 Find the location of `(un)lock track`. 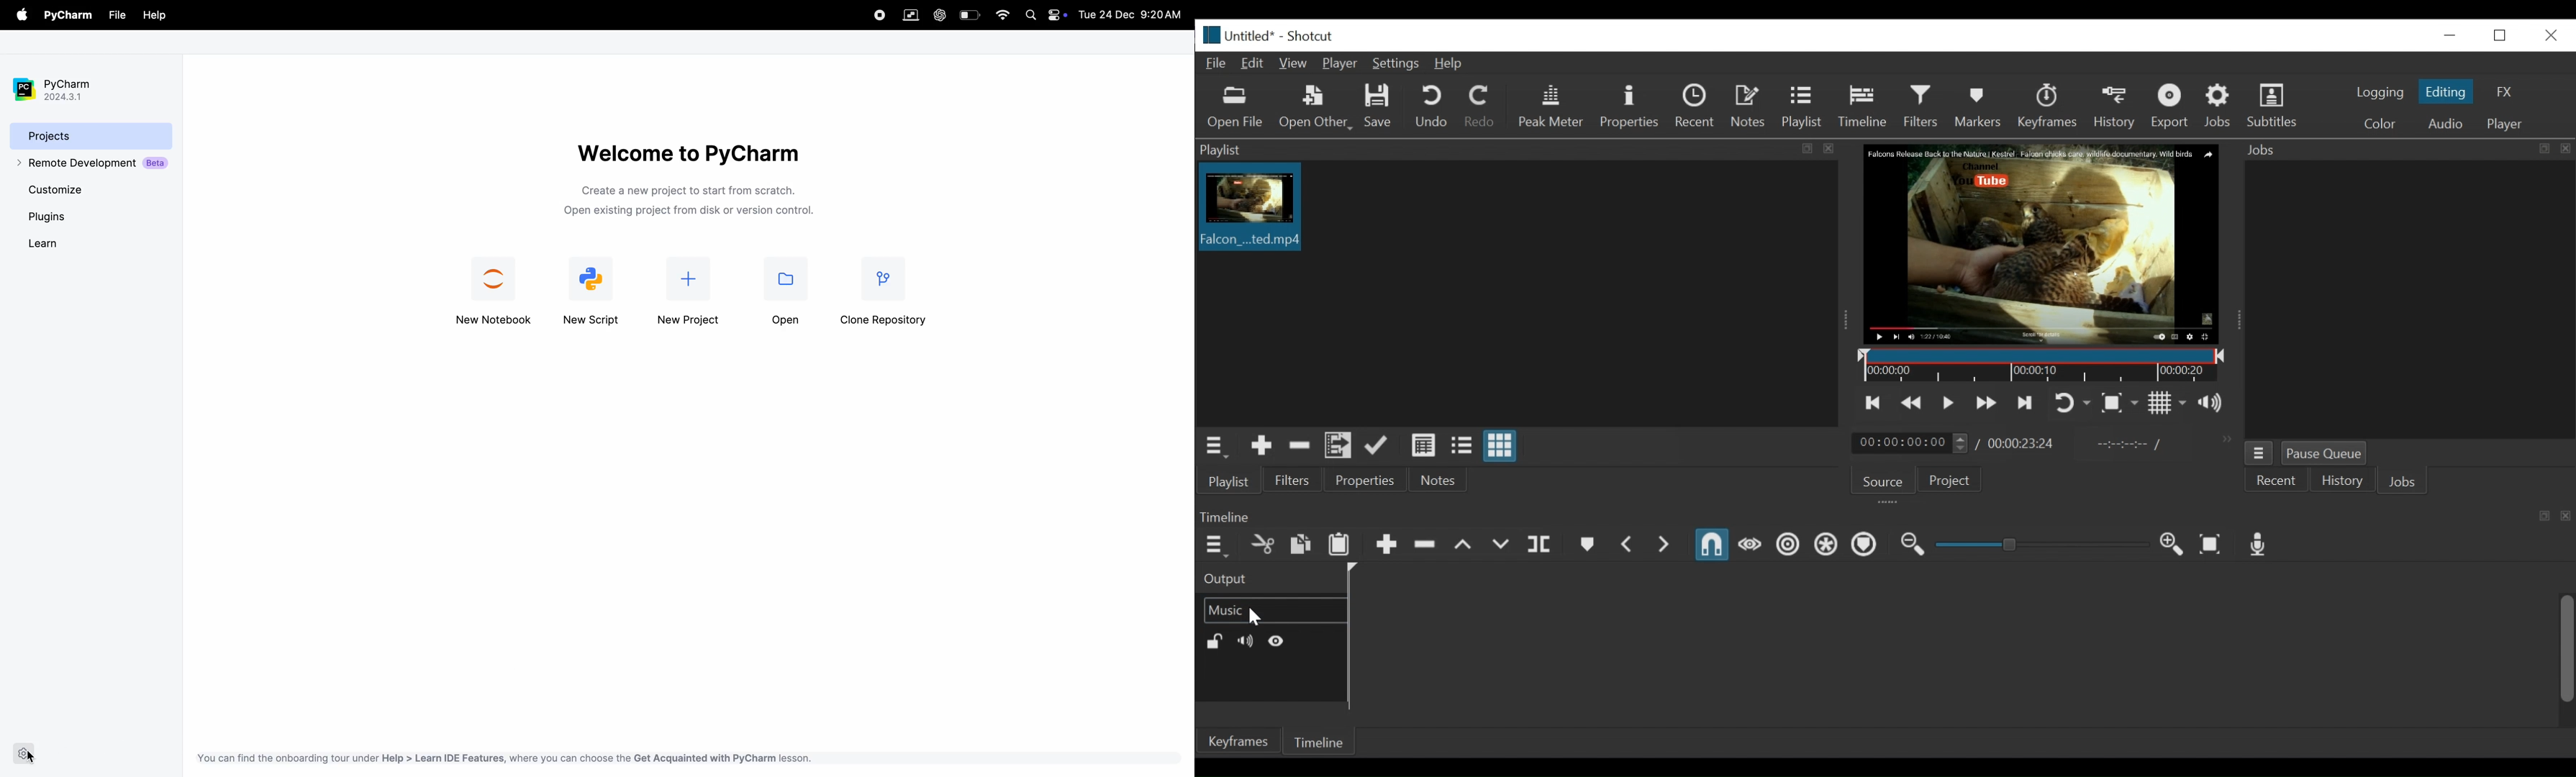

(un)lock track is located at coordinates (1214, 641).